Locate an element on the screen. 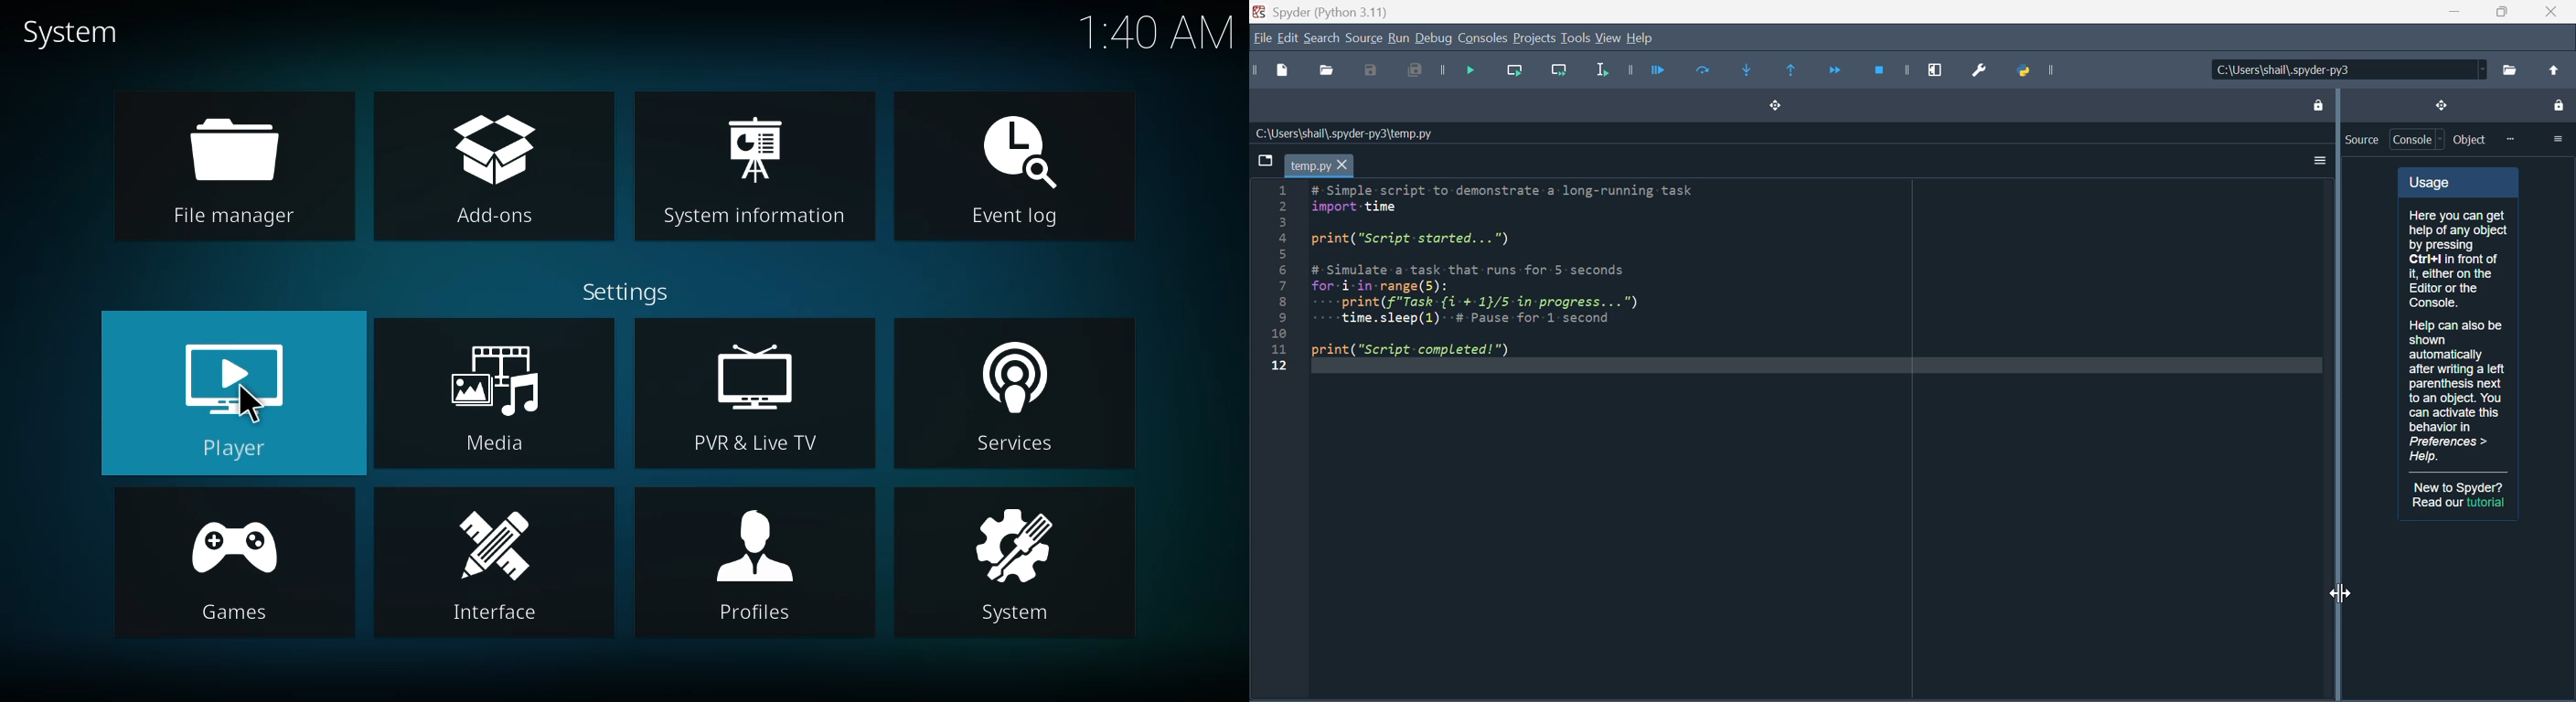 The width and height of the screenshot is (2576, 728). tutorial is located at coordinates (2488, 502).